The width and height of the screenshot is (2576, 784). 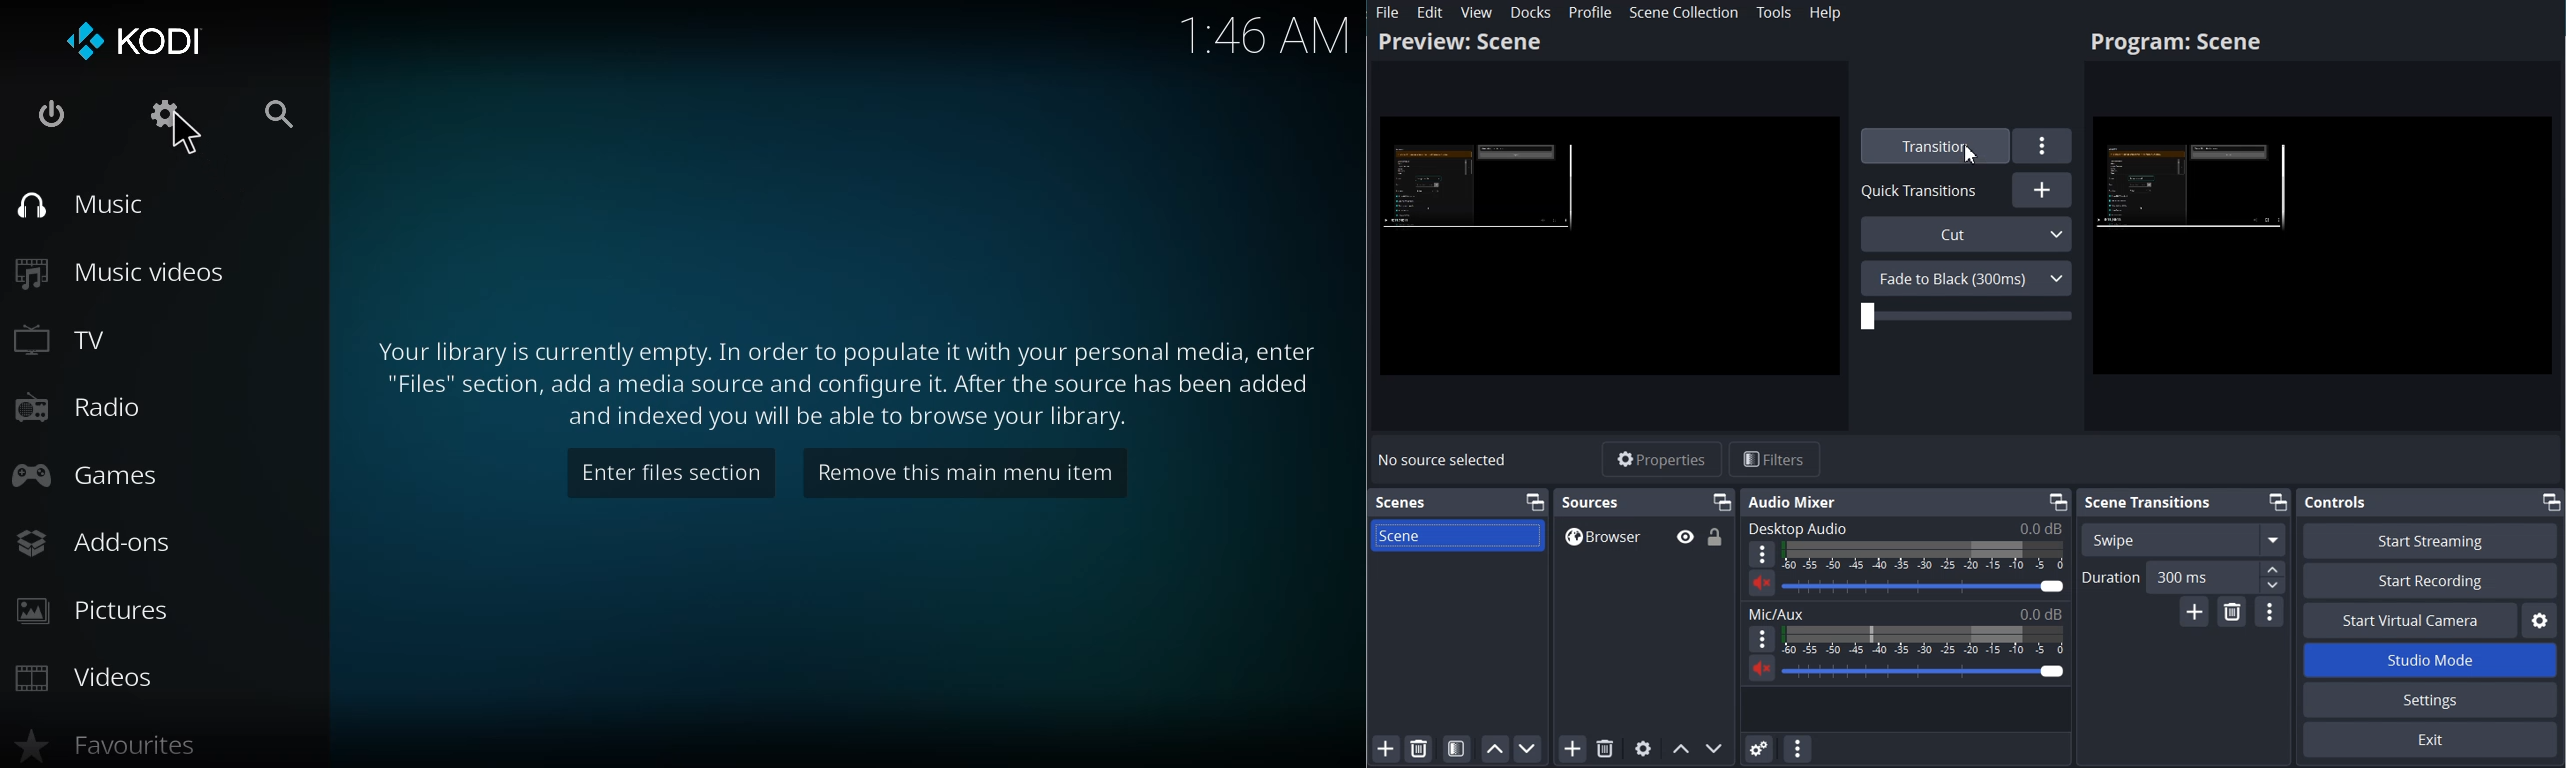 What do you see at coordinates (1430, 12) in the screenshot?
I see `Edit` at bounding box center [1430, 12].